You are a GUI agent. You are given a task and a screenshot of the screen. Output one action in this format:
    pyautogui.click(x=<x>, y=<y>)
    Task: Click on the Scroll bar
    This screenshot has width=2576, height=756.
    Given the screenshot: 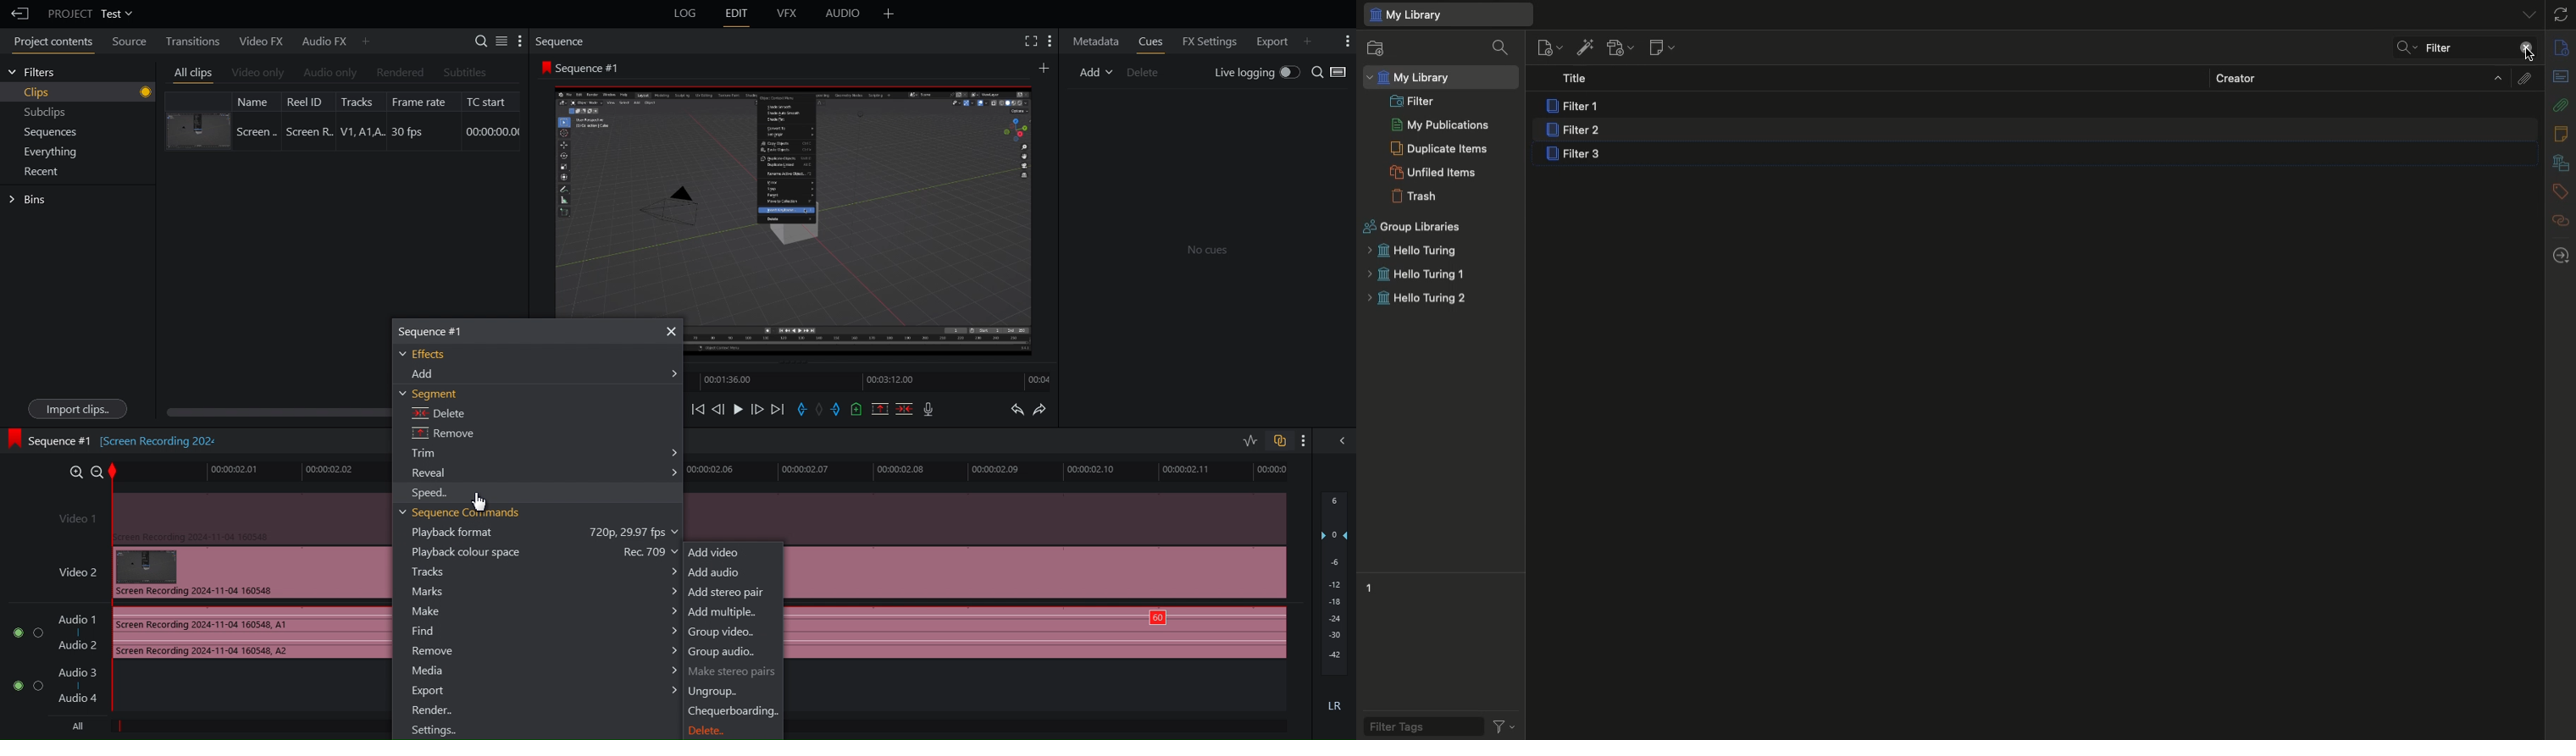 What is the action you would take?
    pyautogui.click(x=266, y=414)
    